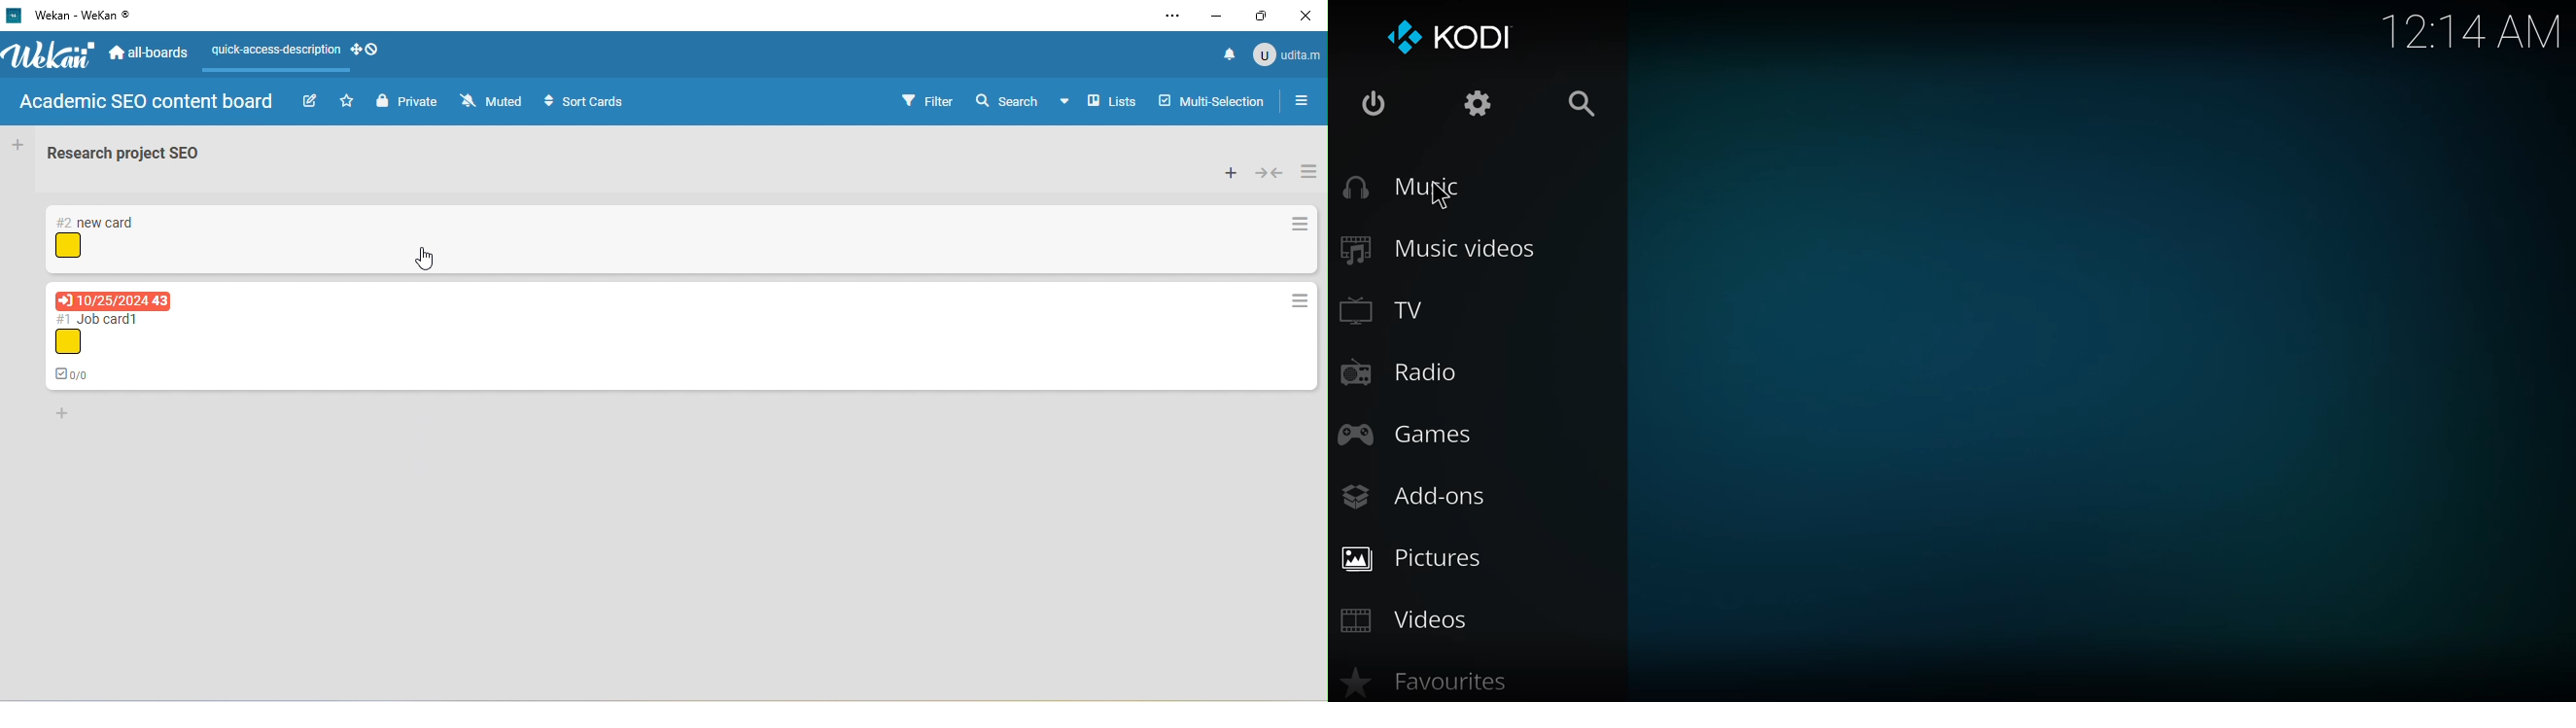 The width and height of the screenshot is (2576, 728). I want to click on sort cards, so click(589, 103).